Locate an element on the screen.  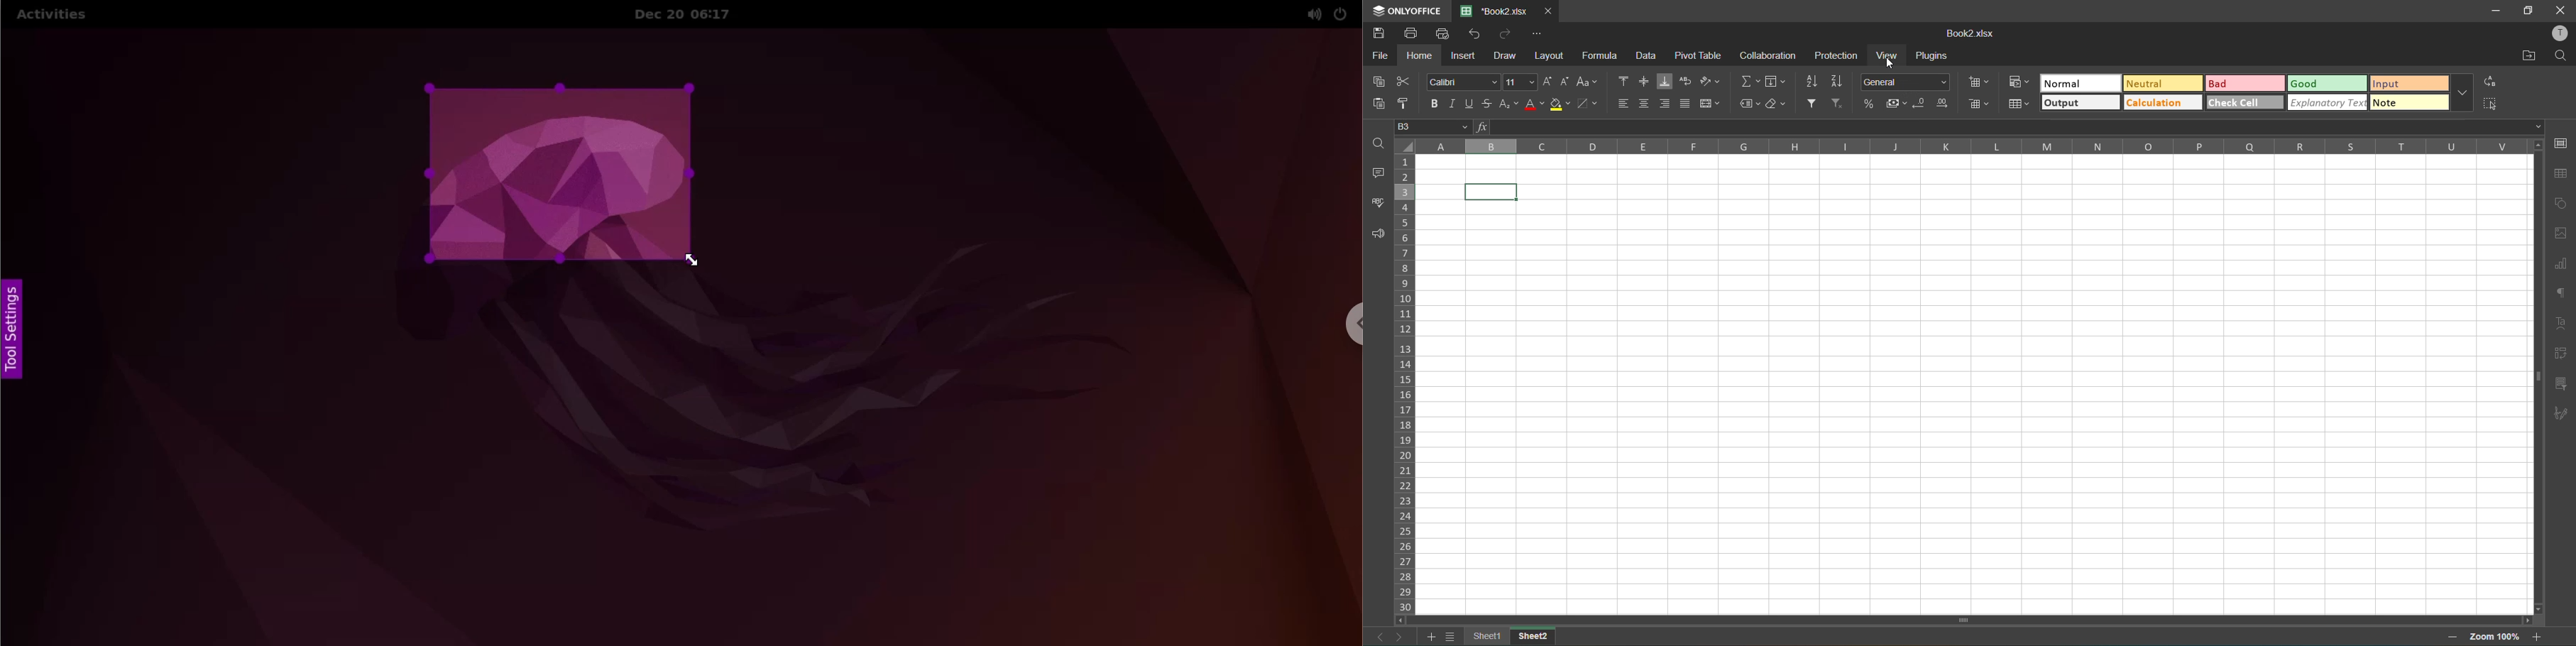
sheet 2 is located at coordinates (1534, 637).